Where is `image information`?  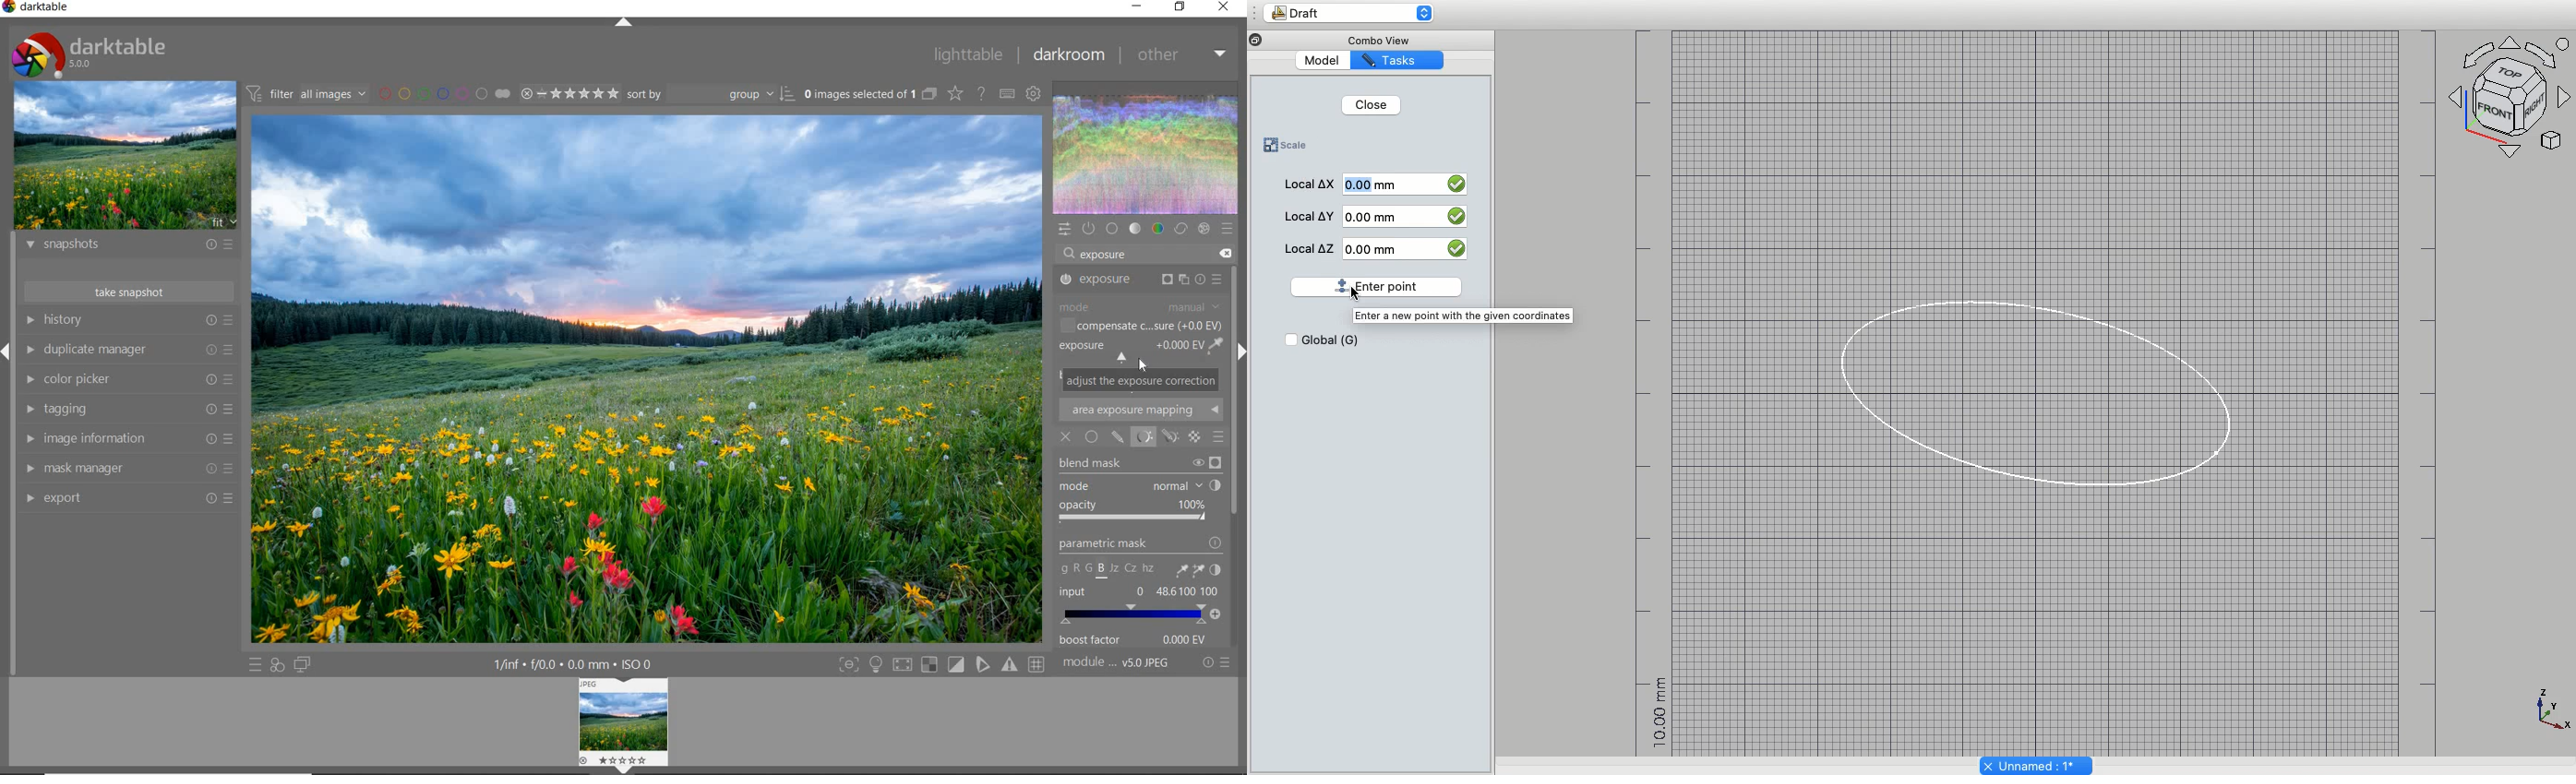
image information is located at coordinates (128, 439).